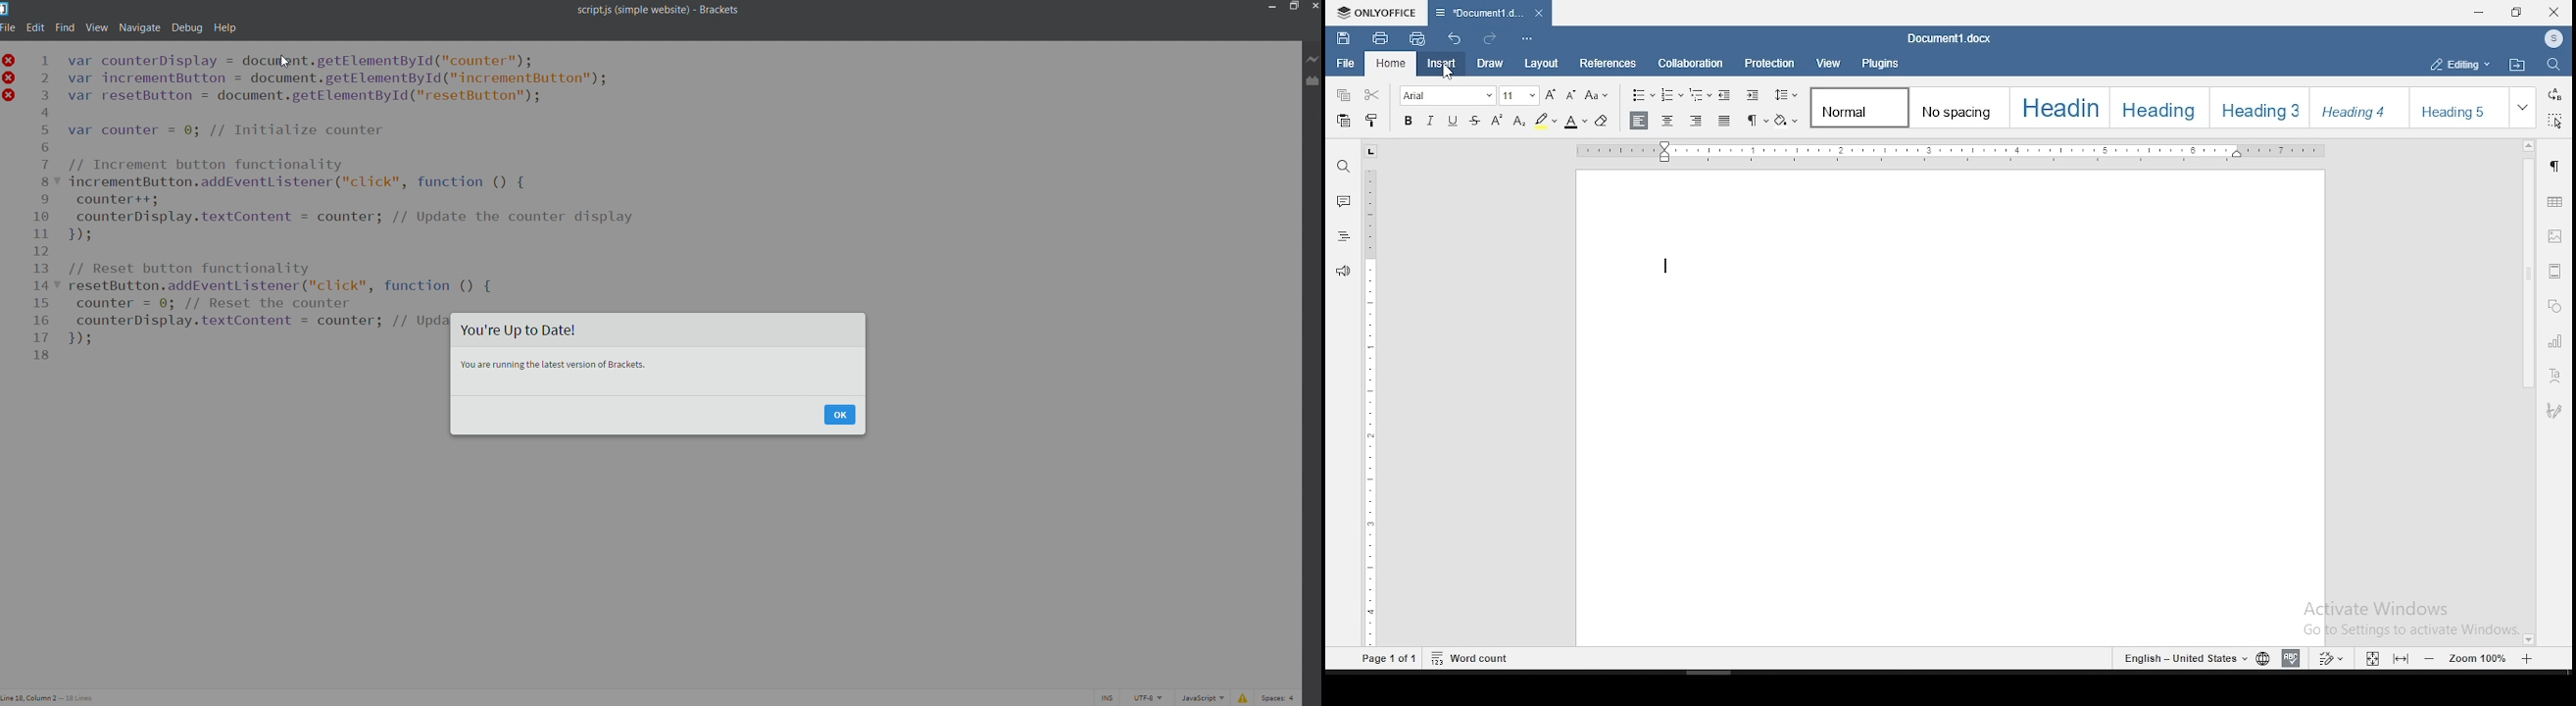 The image size is (2576, 728). What do you see at coordinates (2555, 95) in the screenshot?
I see `replace` at bounding box center [2555, 95].